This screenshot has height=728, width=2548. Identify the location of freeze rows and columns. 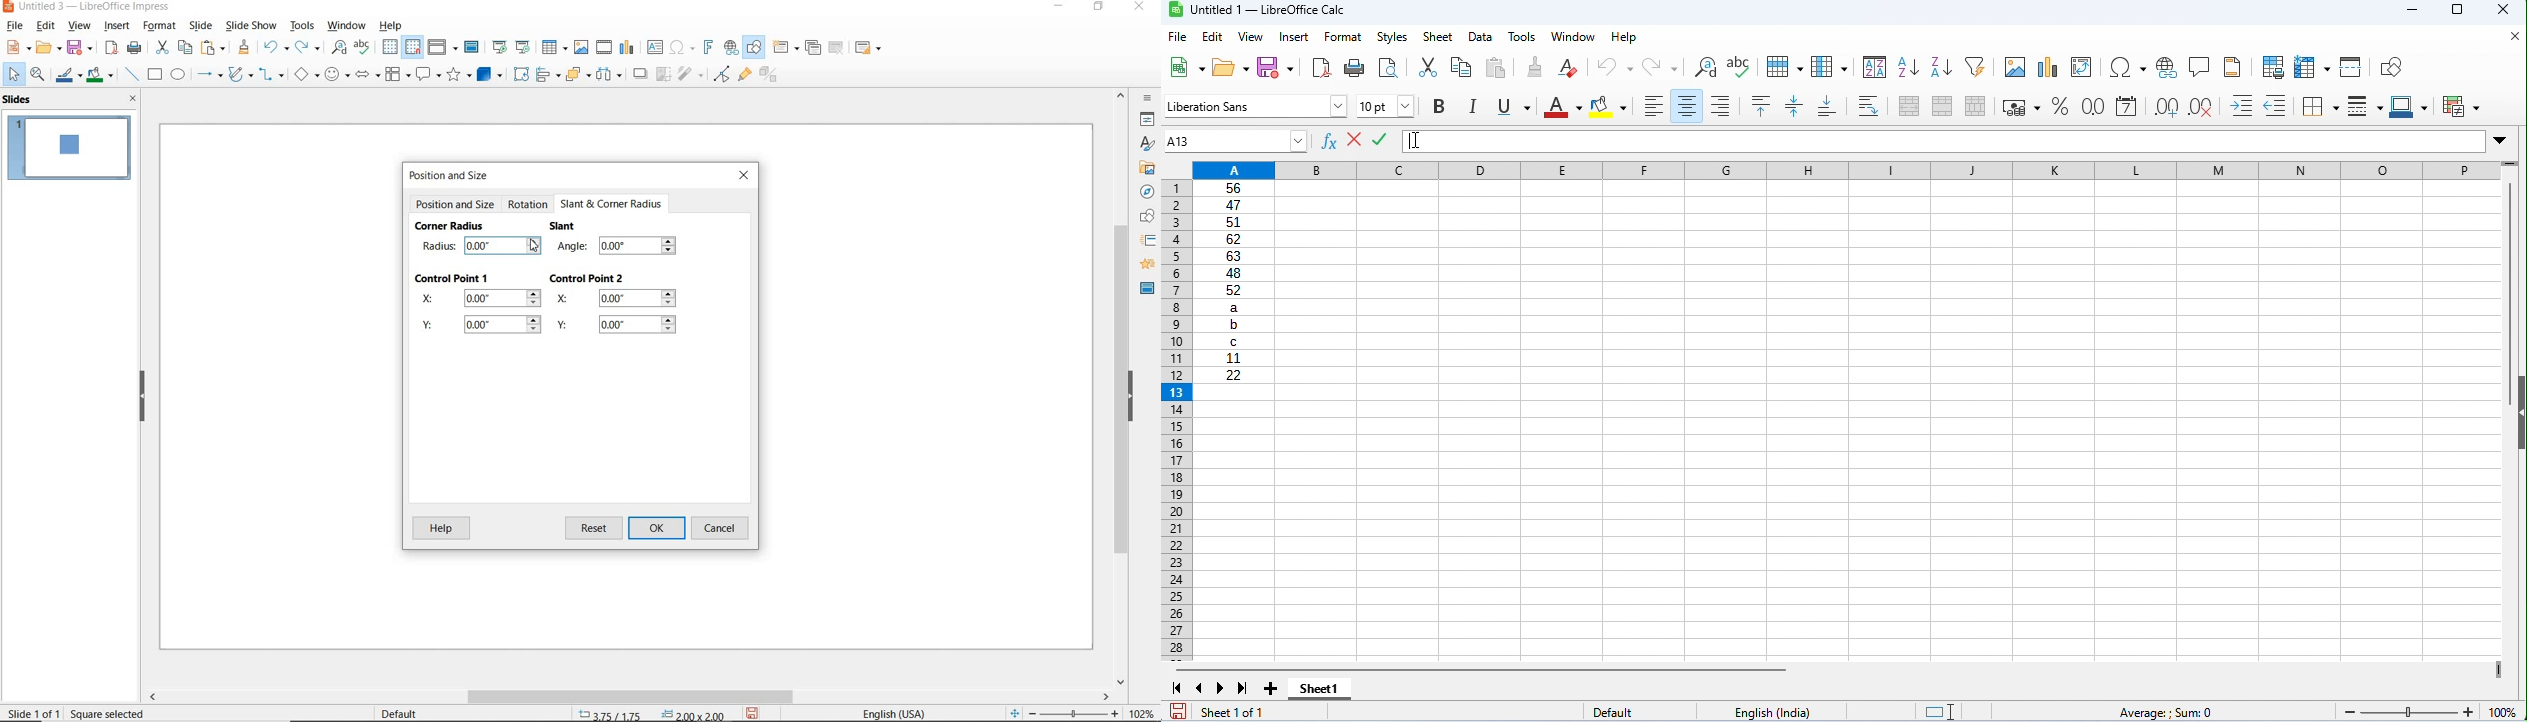
(2311, 67).